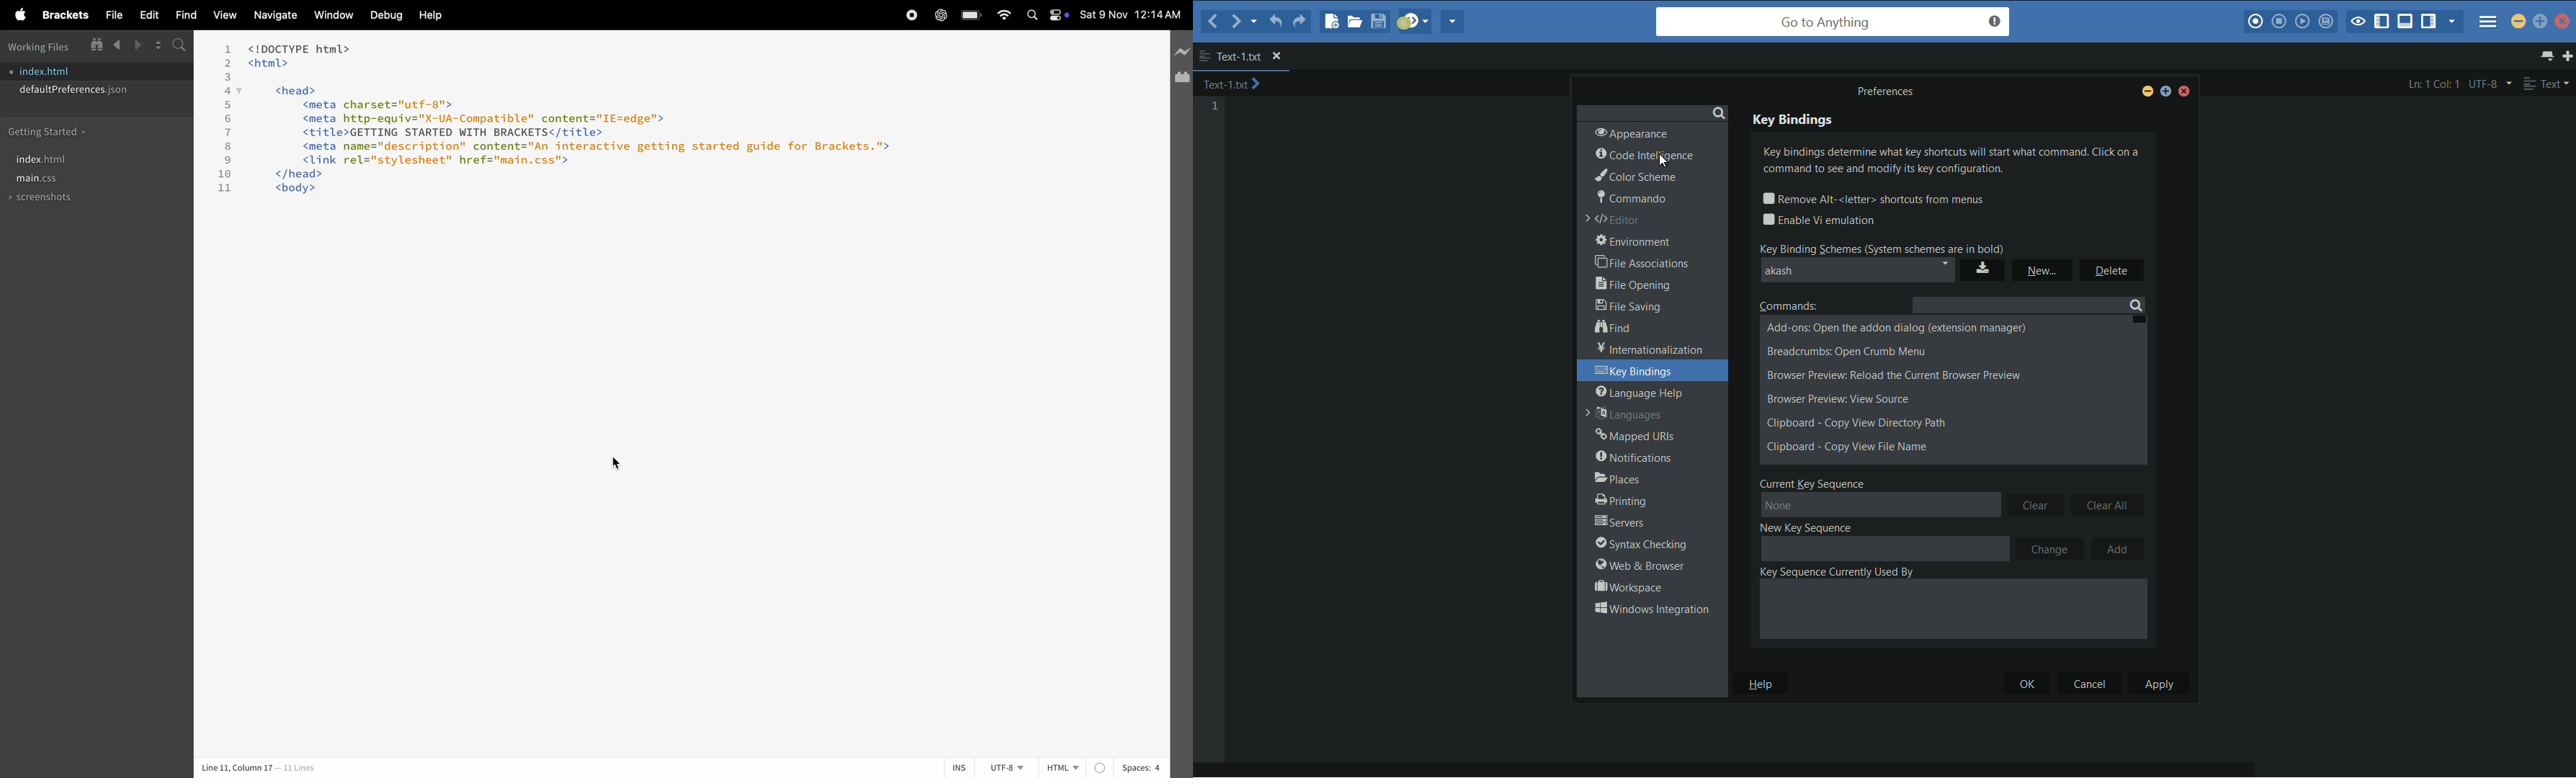 This screenshot has width=2576, height=784. I want to click on save, so click(1983, 269).